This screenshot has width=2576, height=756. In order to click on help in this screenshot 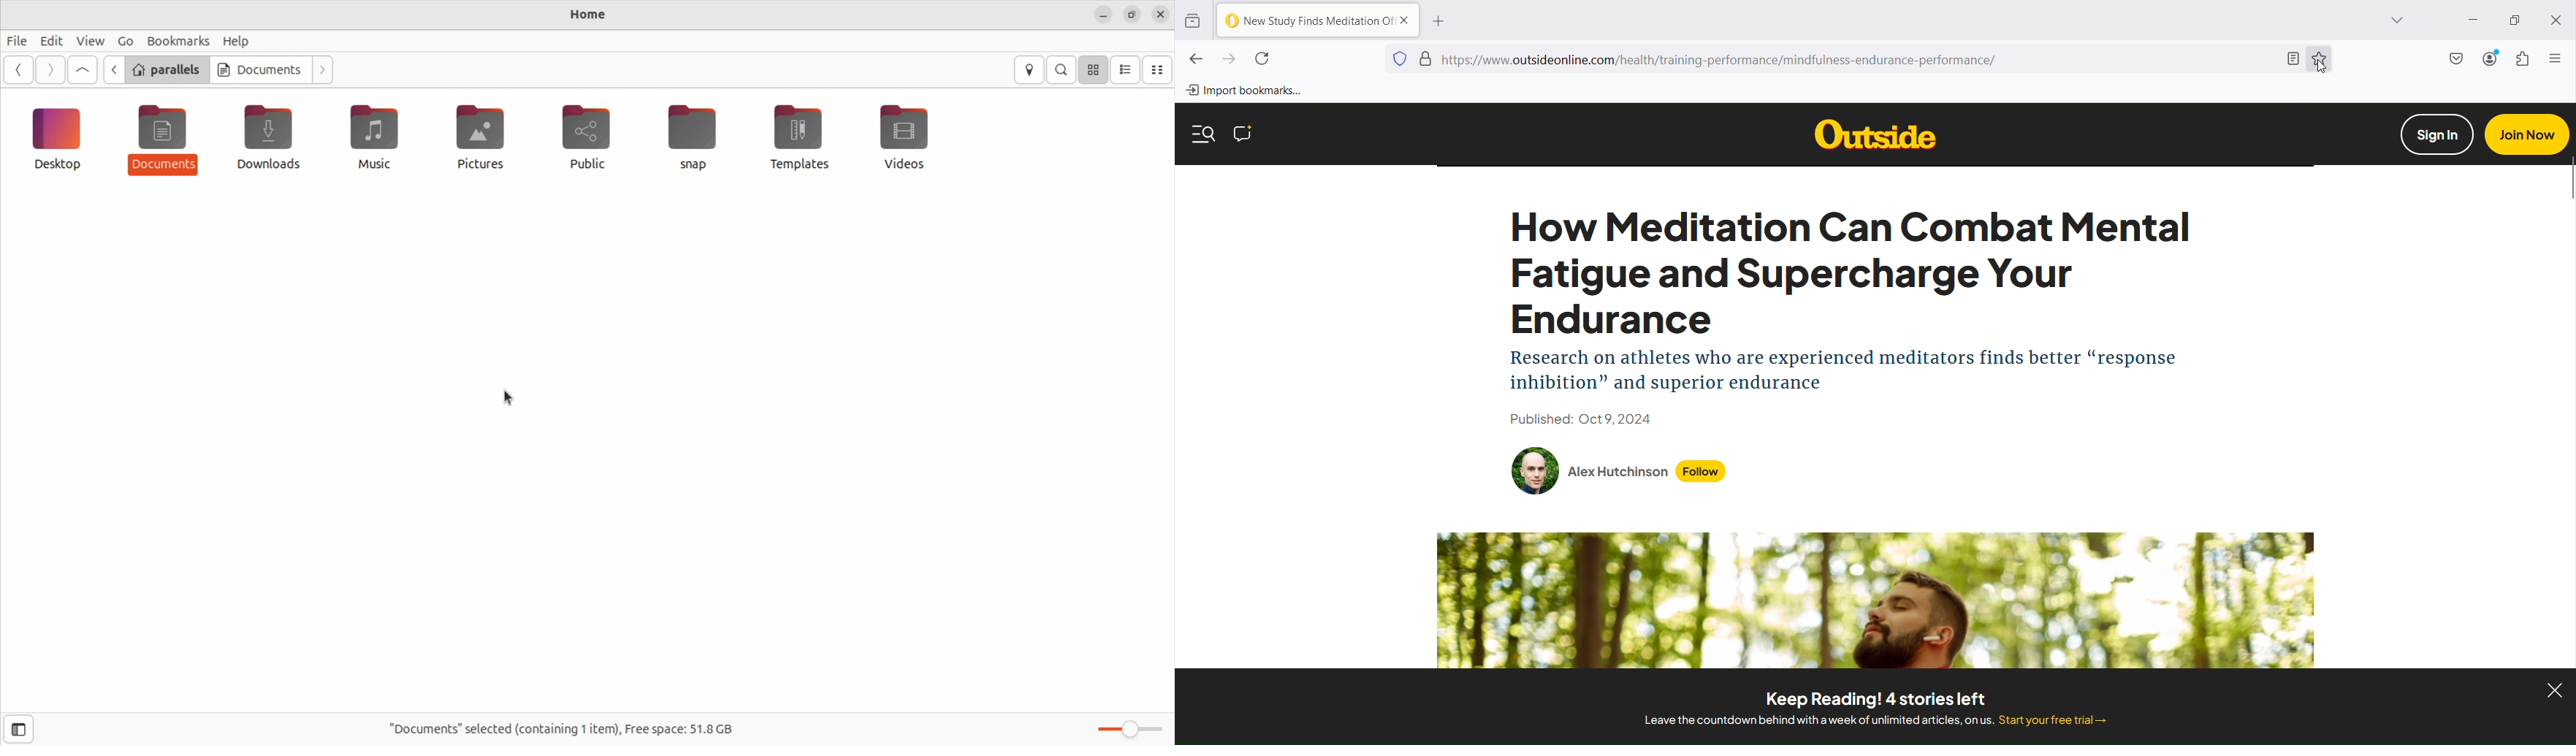, I will do `click(241, 42)`.